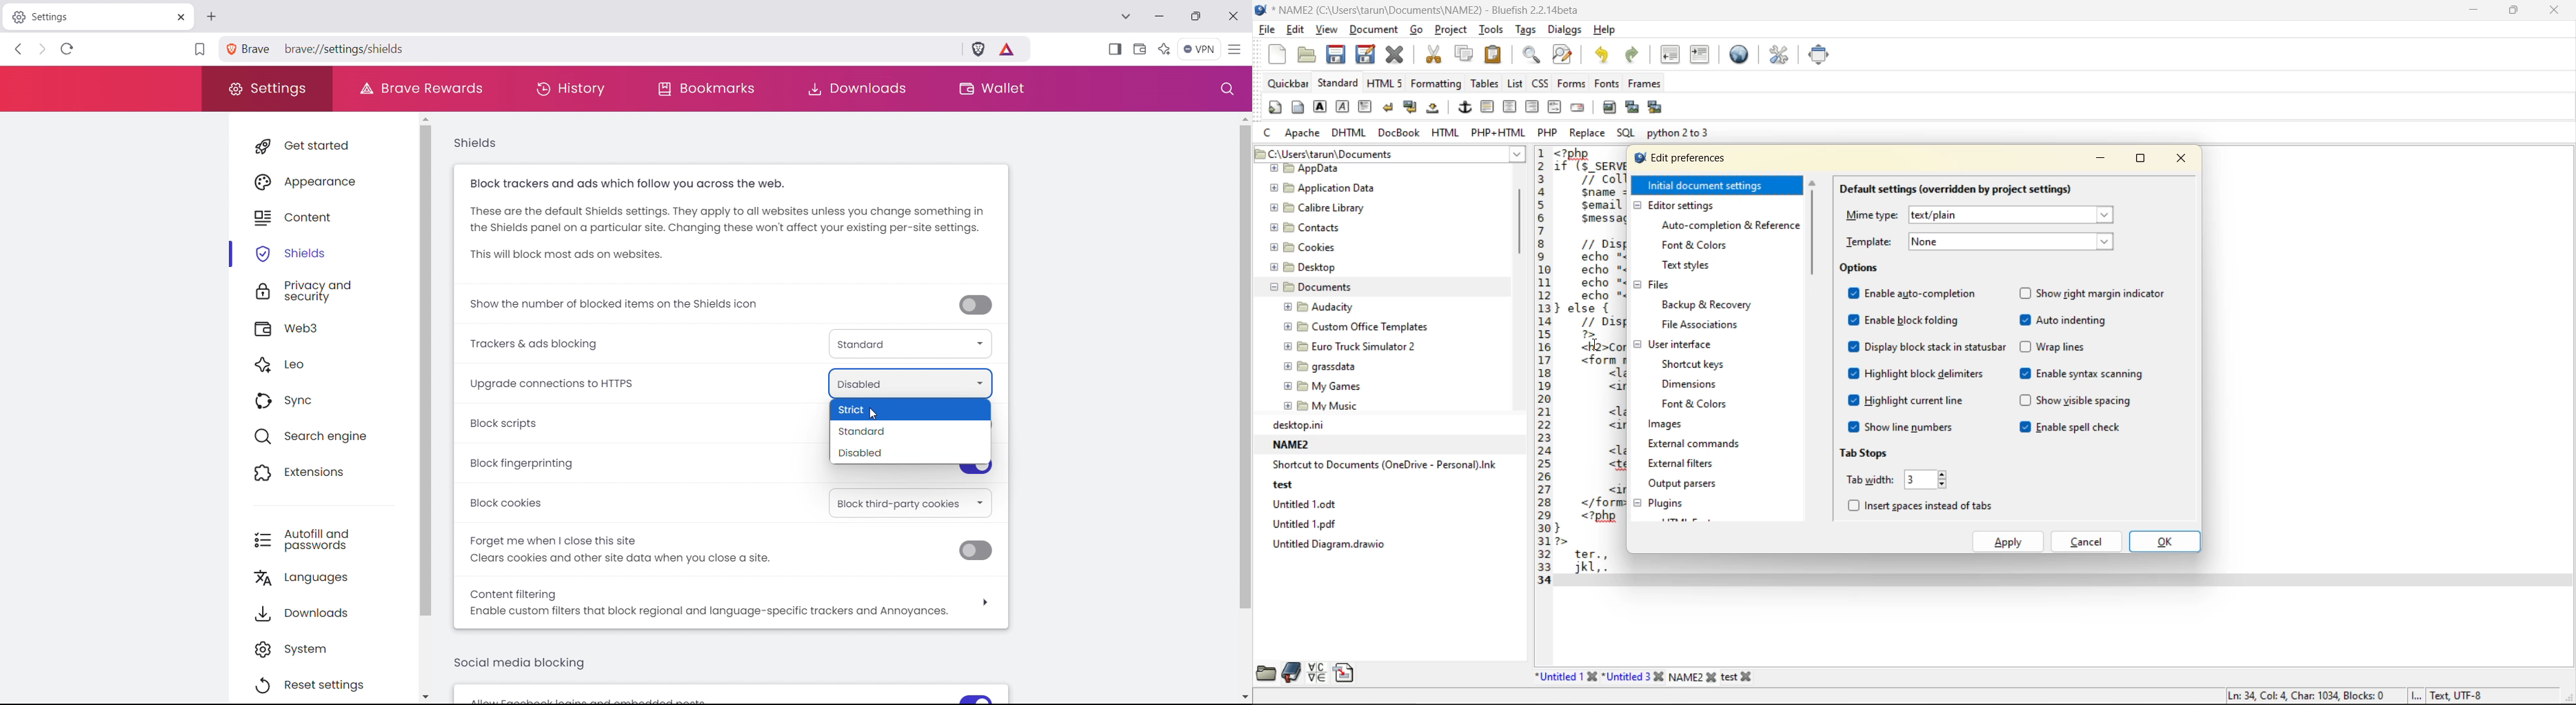 Image resolution: width=2576 pixels, height=728 pixels. I want to click on scroll down, so click(433, 696).